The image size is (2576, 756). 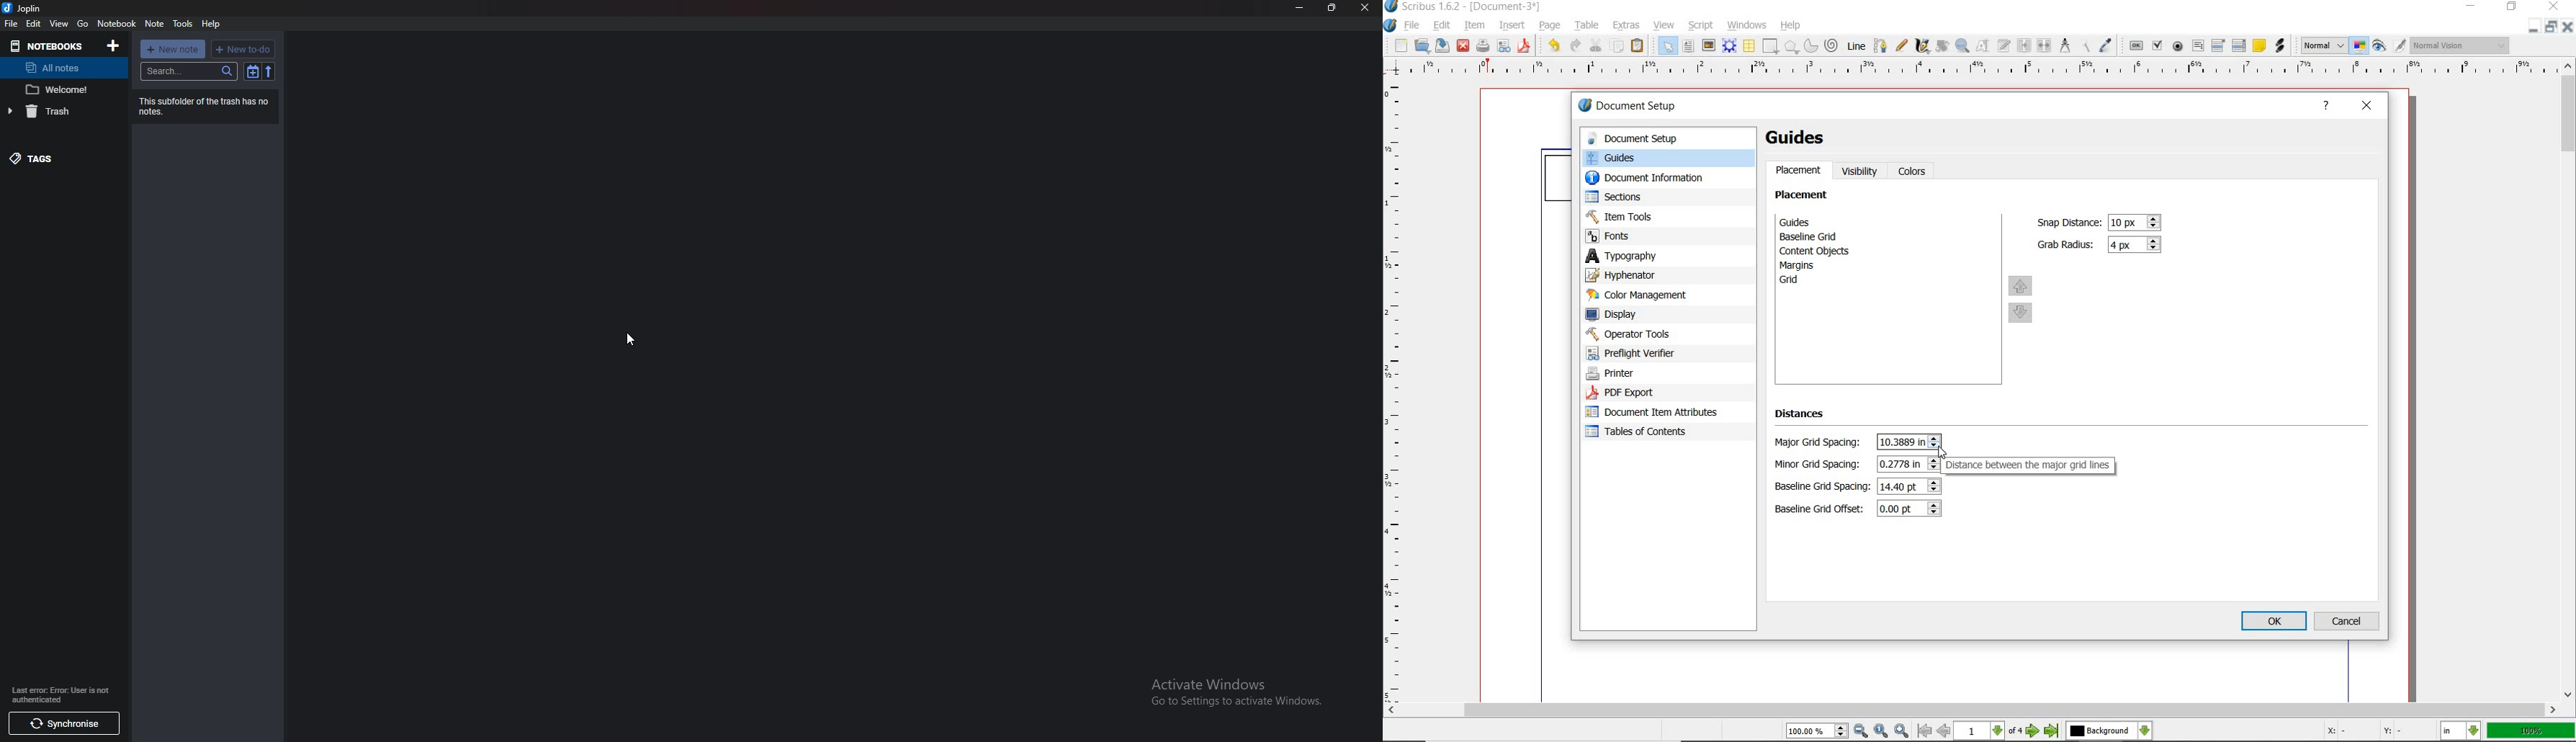 I want to click on Notebook, so click(x=52, y=45).